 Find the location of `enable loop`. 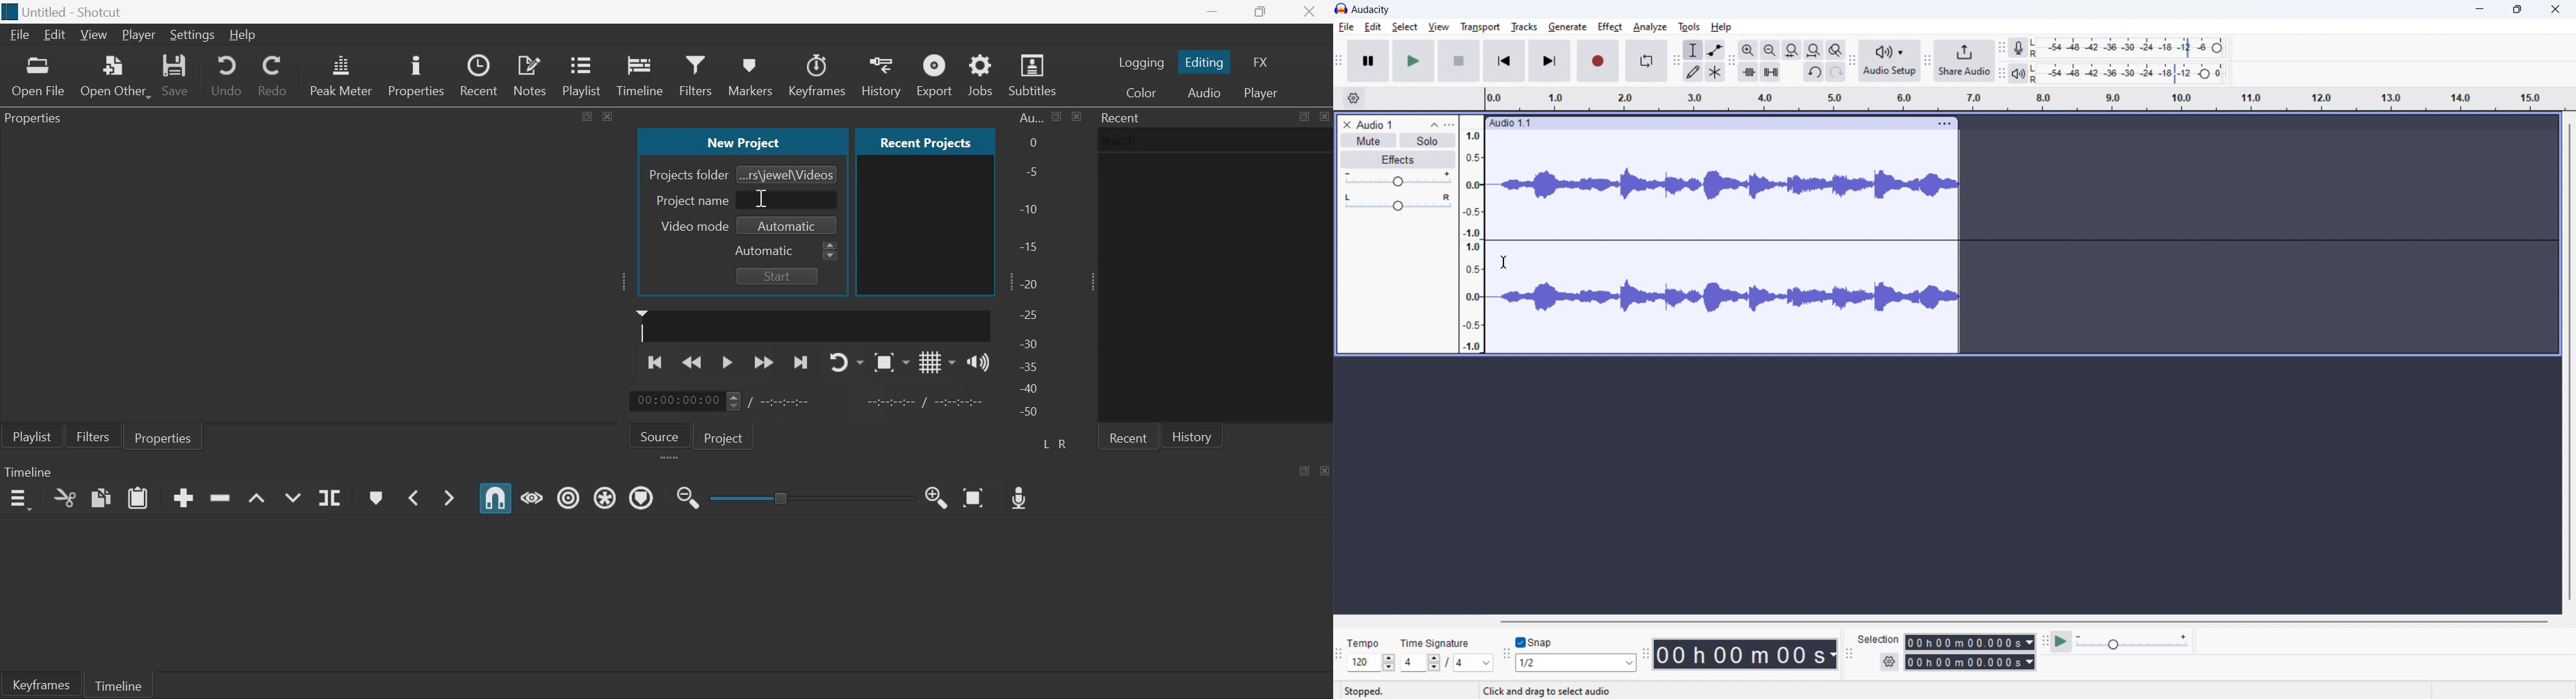

enable loop is located at coordinates (1647, 62).